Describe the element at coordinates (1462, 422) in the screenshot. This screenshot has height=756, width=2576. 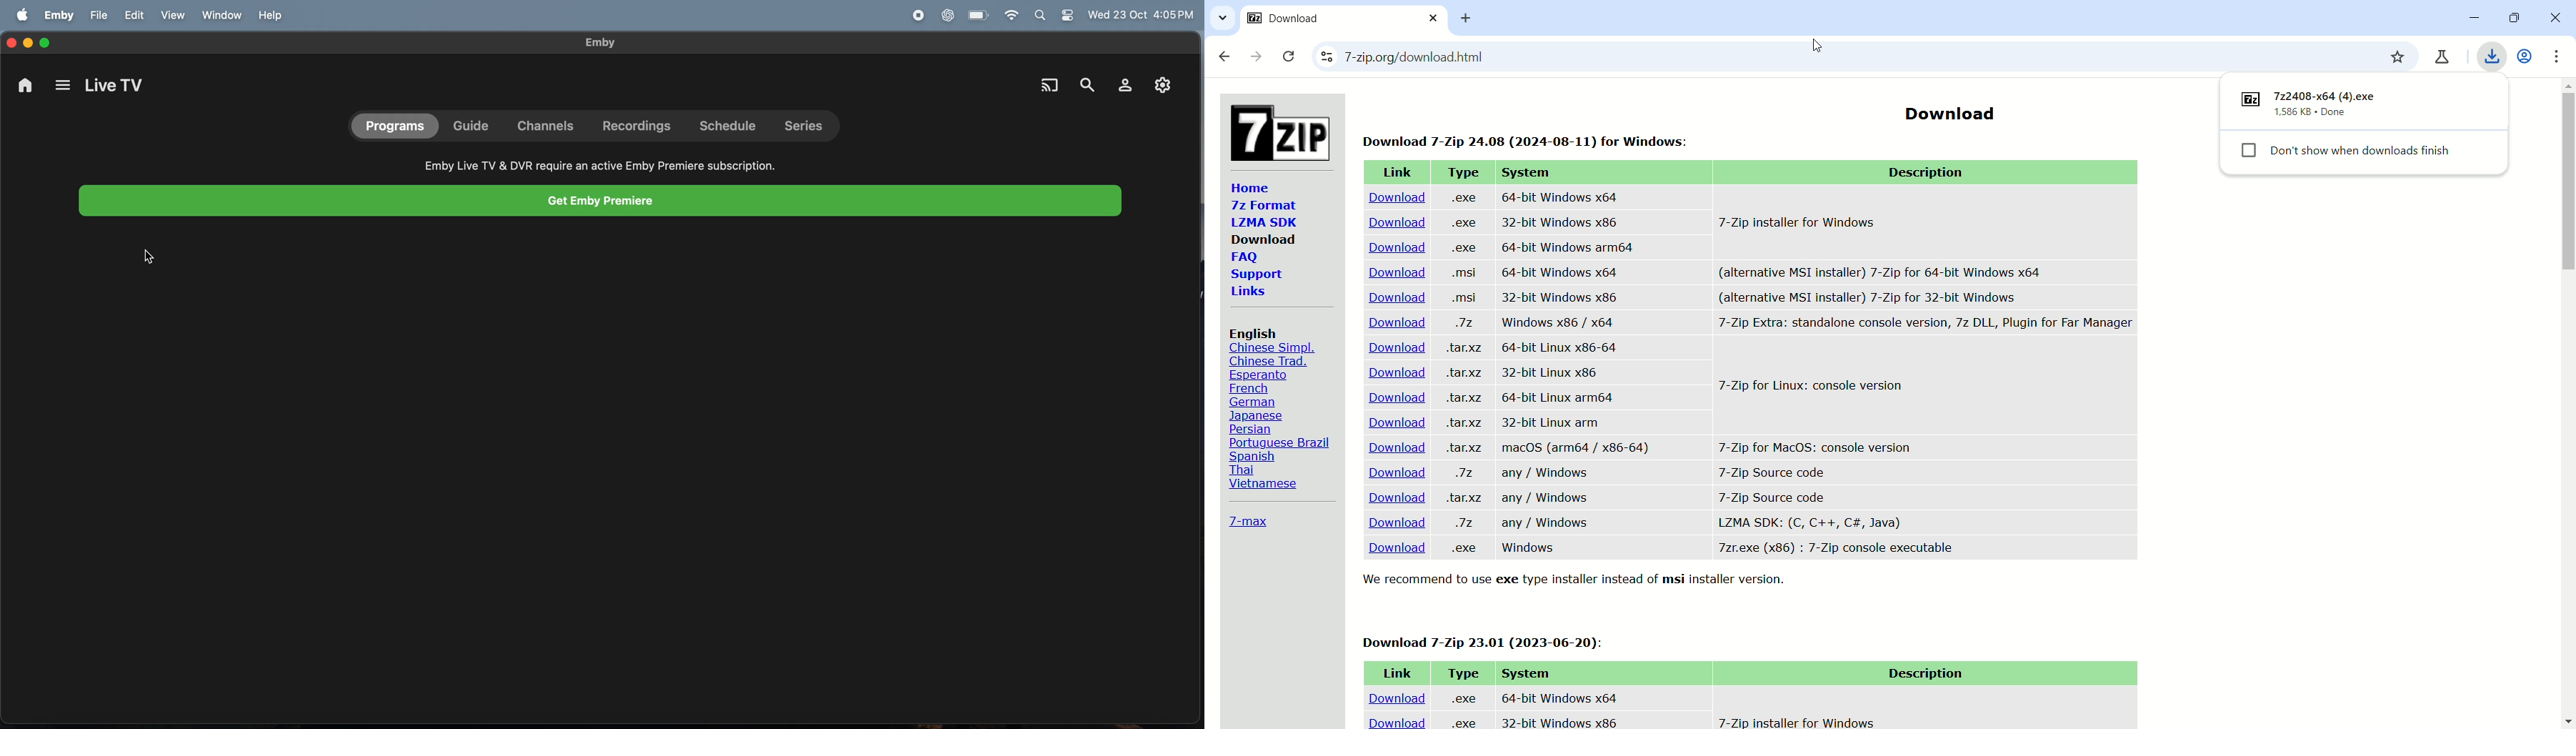
I see `.tar.xz` at that location.